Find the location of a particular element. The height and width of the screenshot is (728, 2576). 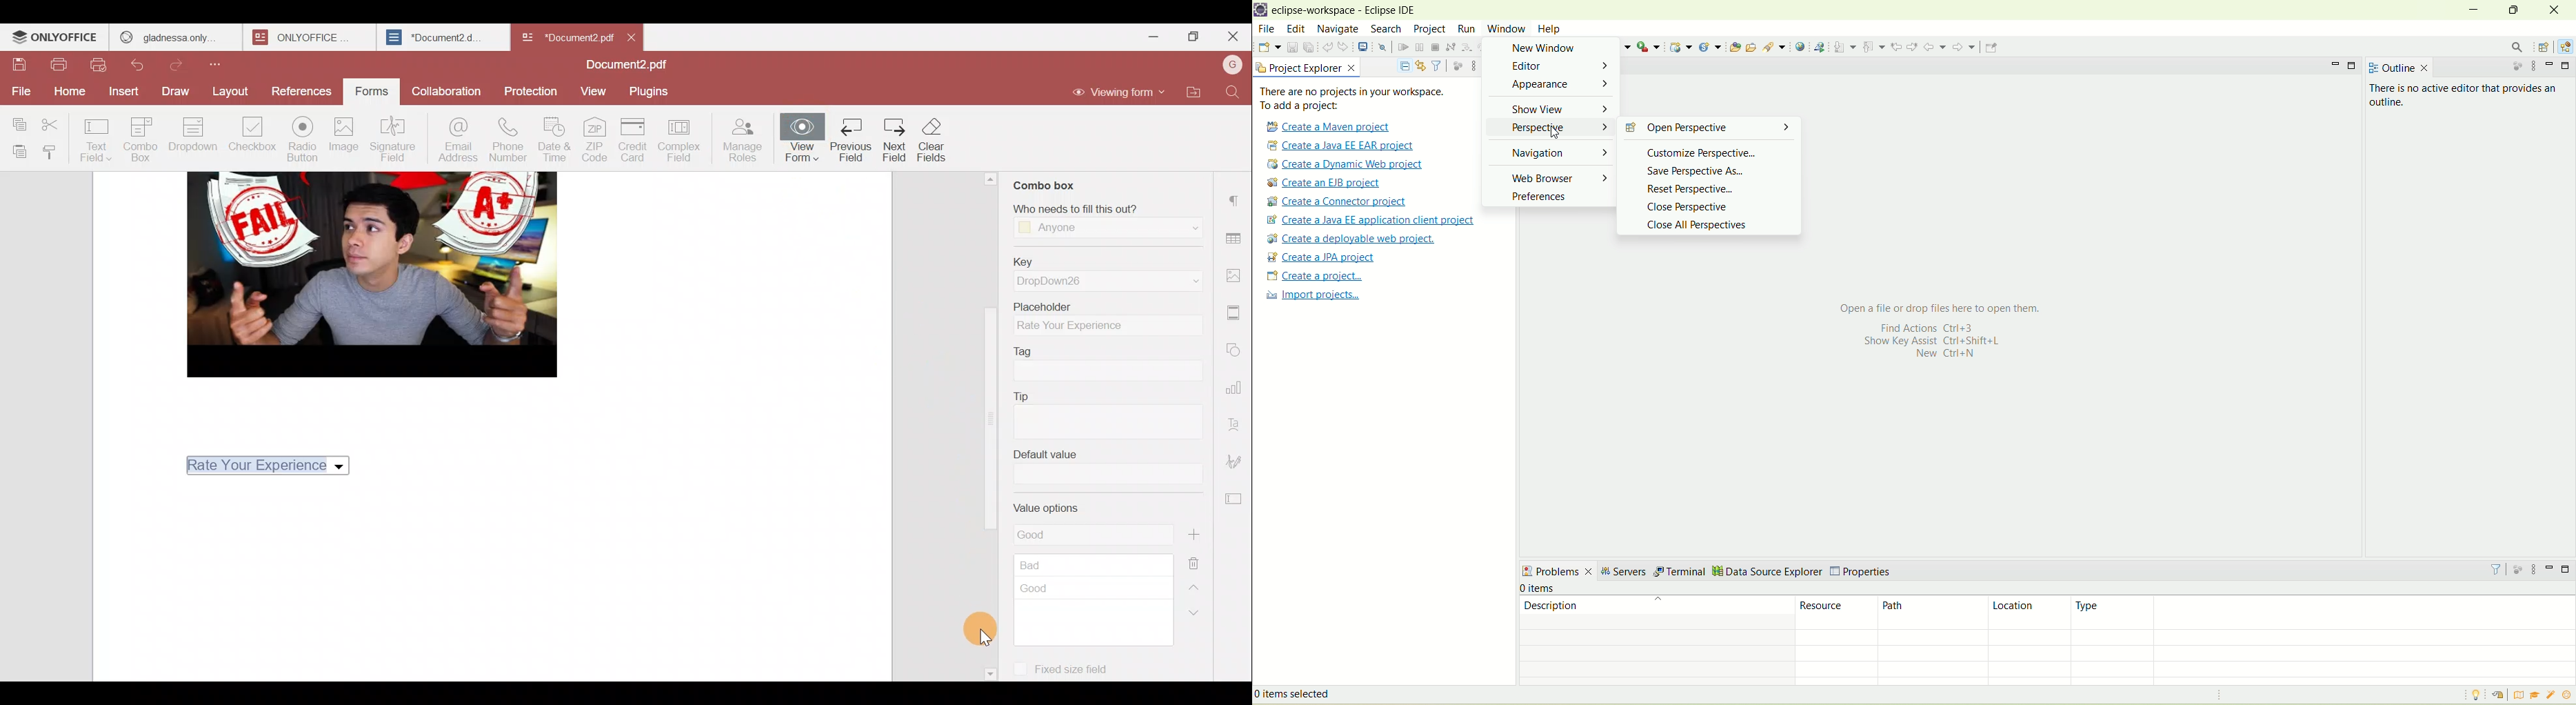

Text Art settings is located at coordinates (1237, 423).